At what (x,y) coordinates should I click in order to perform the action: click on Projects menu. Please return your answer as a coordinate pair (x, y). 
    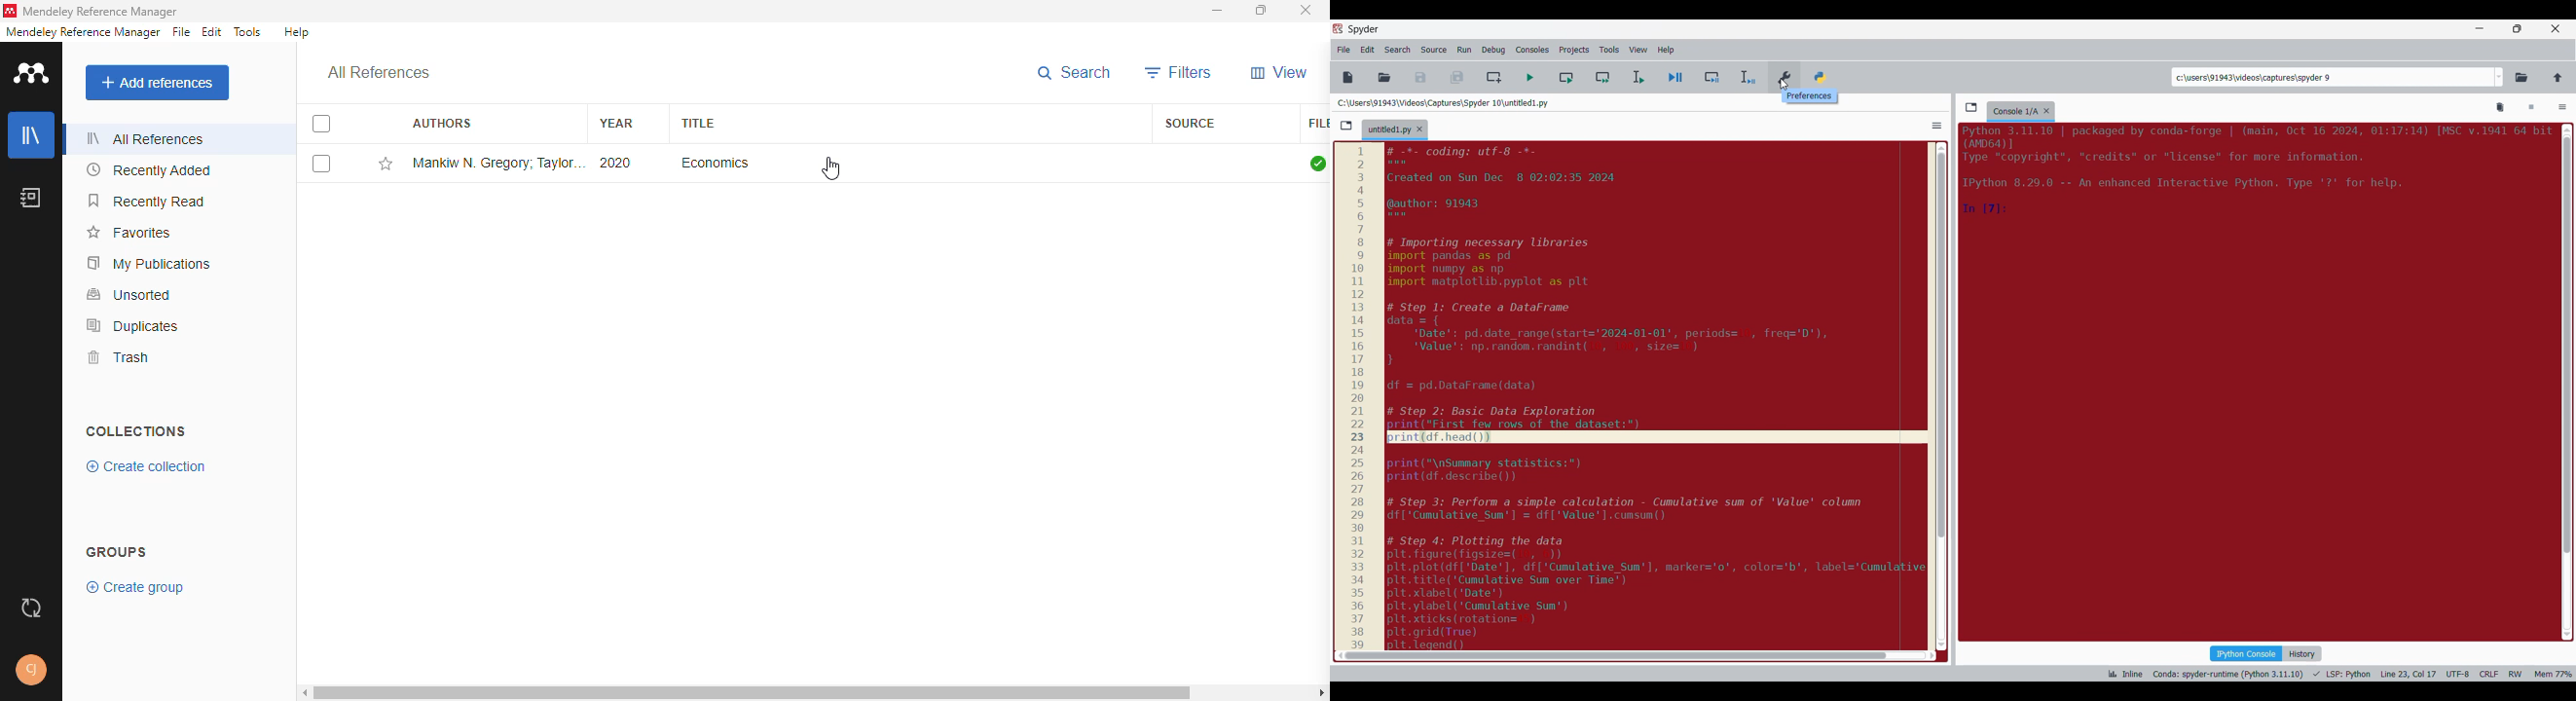
    Looking at the image, I should click on (1574, 49).